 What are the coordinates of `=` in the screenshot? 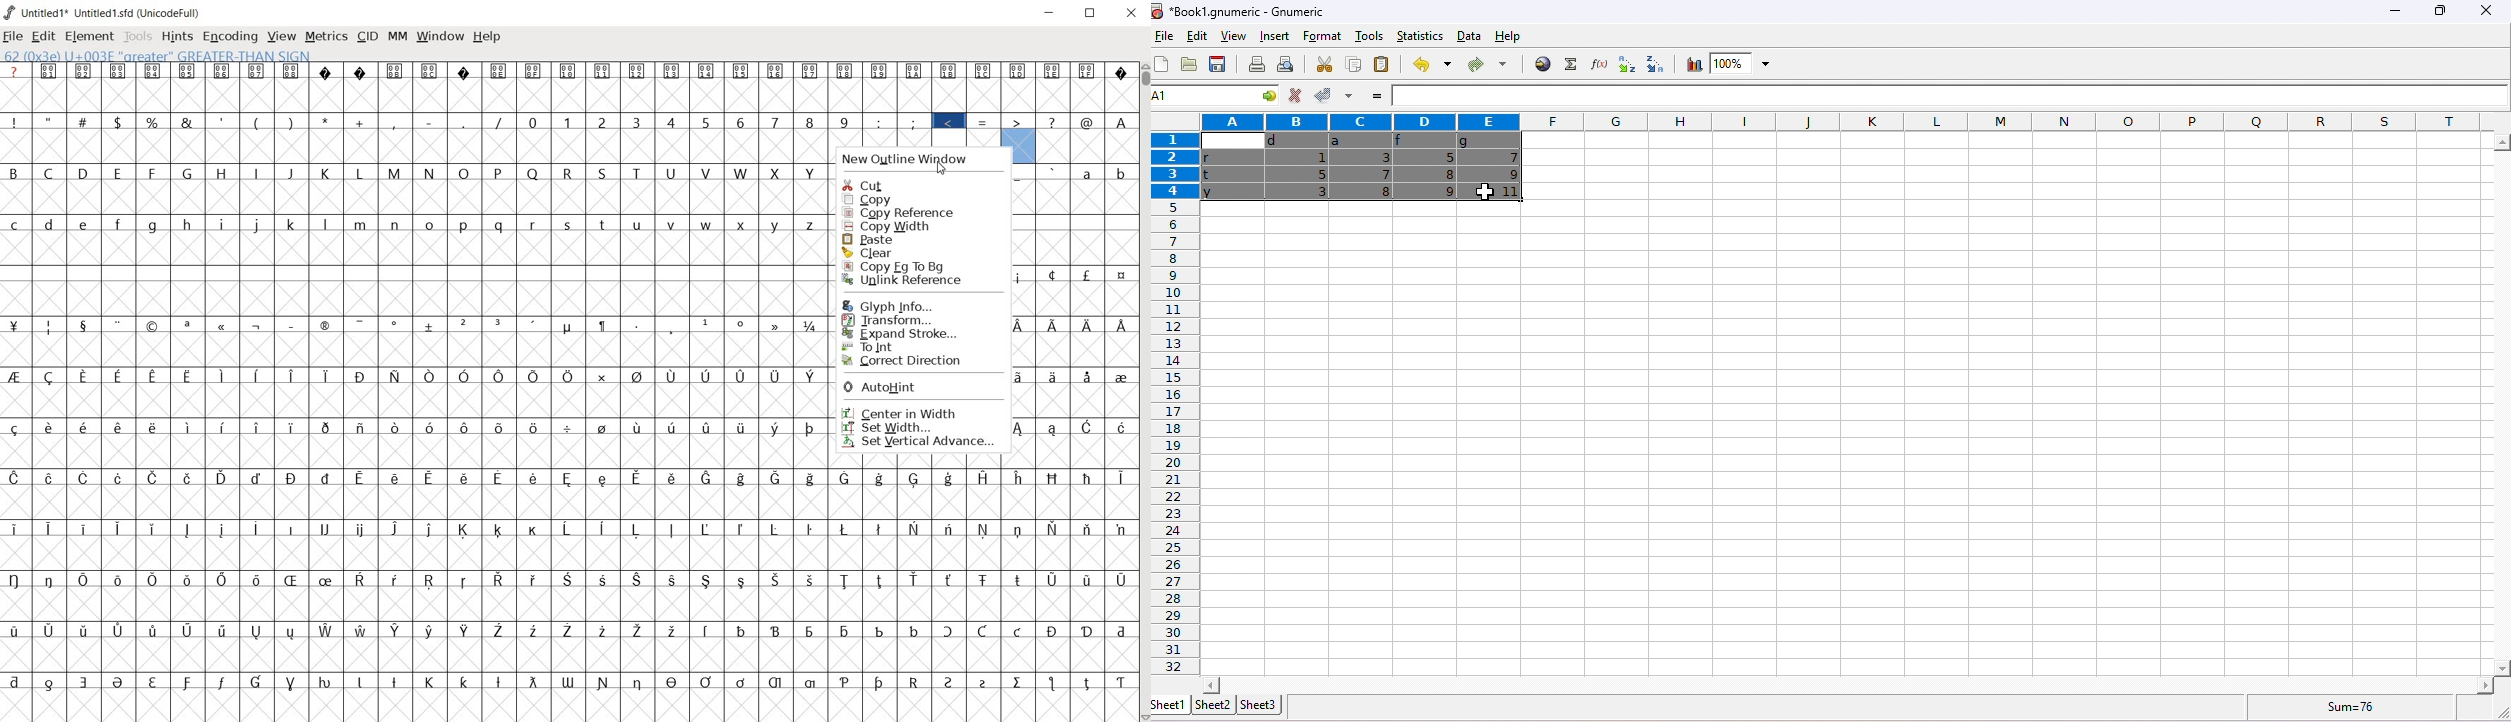 It's located at (1375, 97).